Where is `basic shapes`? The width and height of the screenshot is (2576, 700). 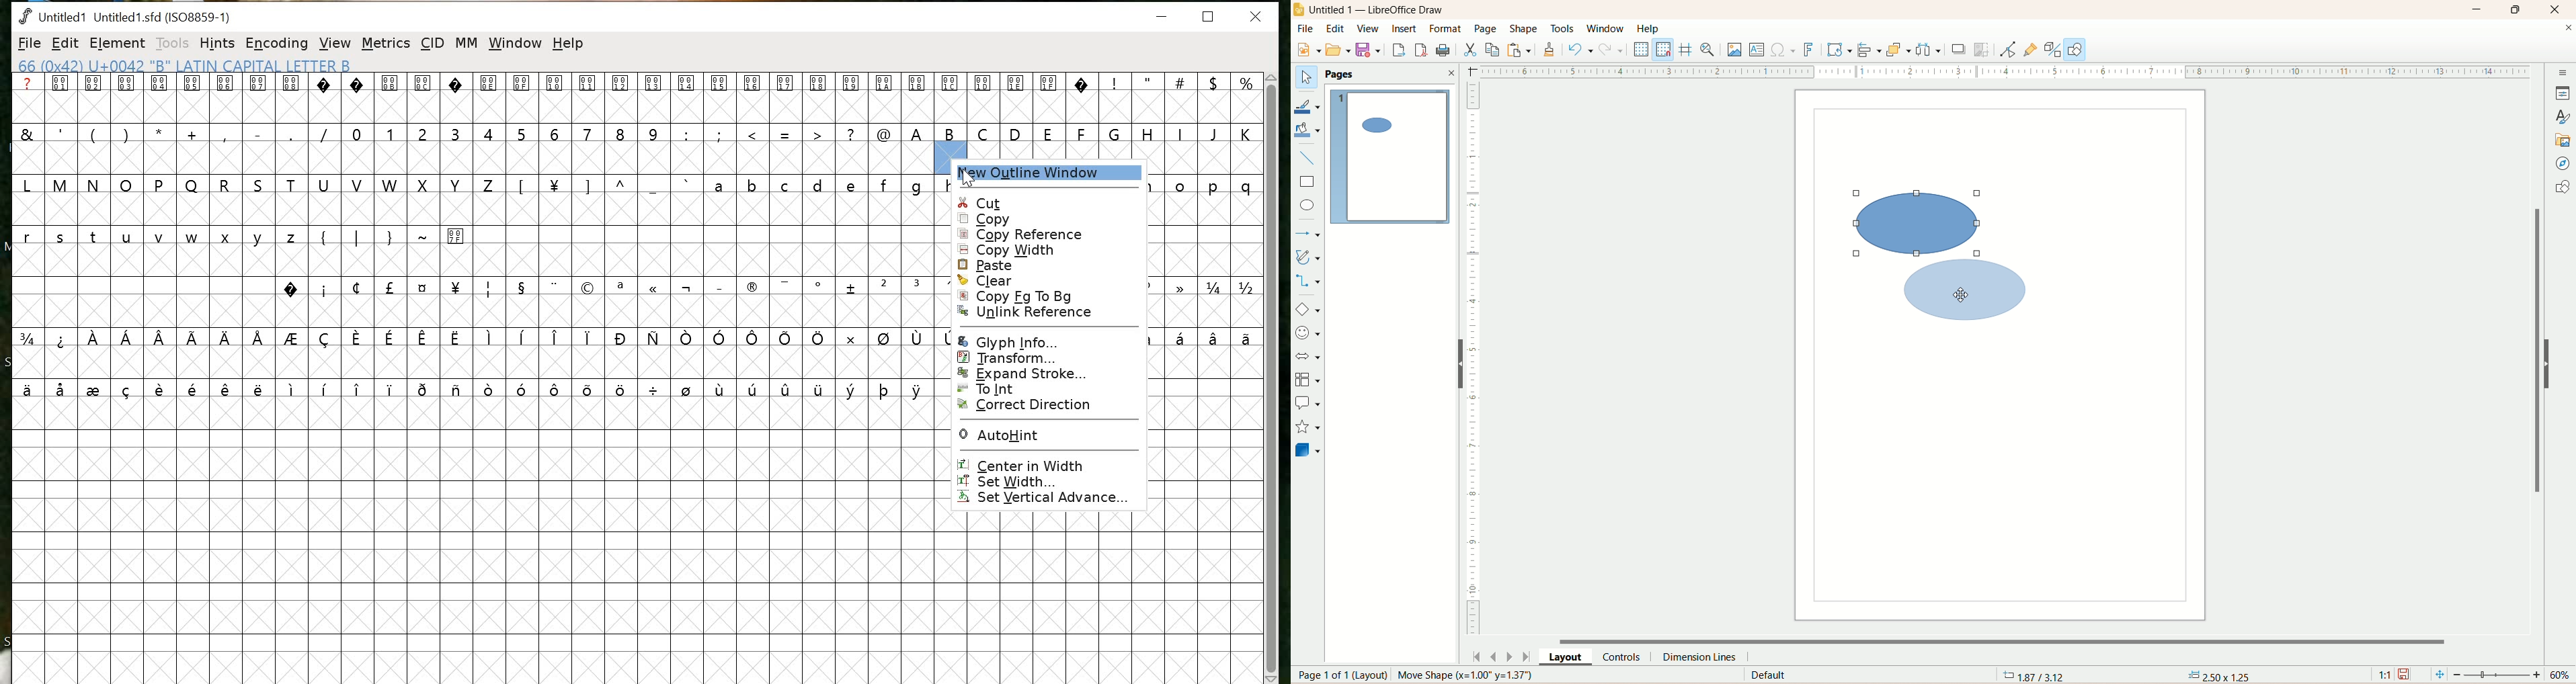 basic shapes is located at coordinates (1307, 309).